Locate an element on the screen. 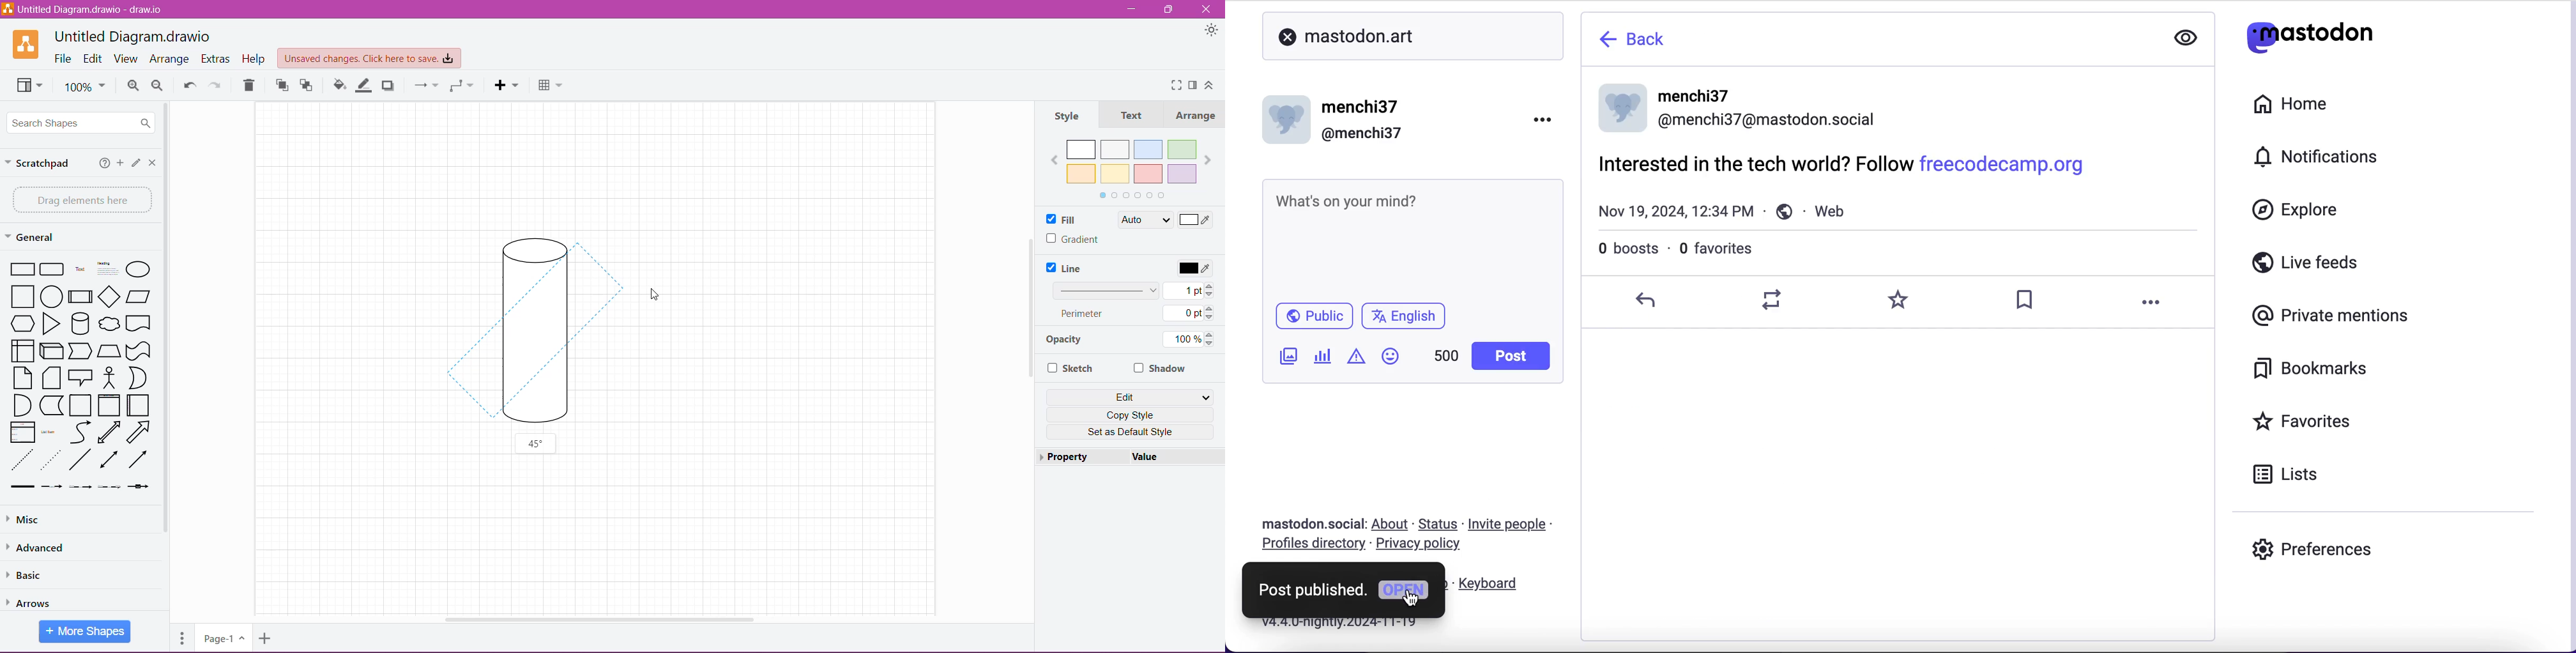  about is located at coordinates (1390, 523).